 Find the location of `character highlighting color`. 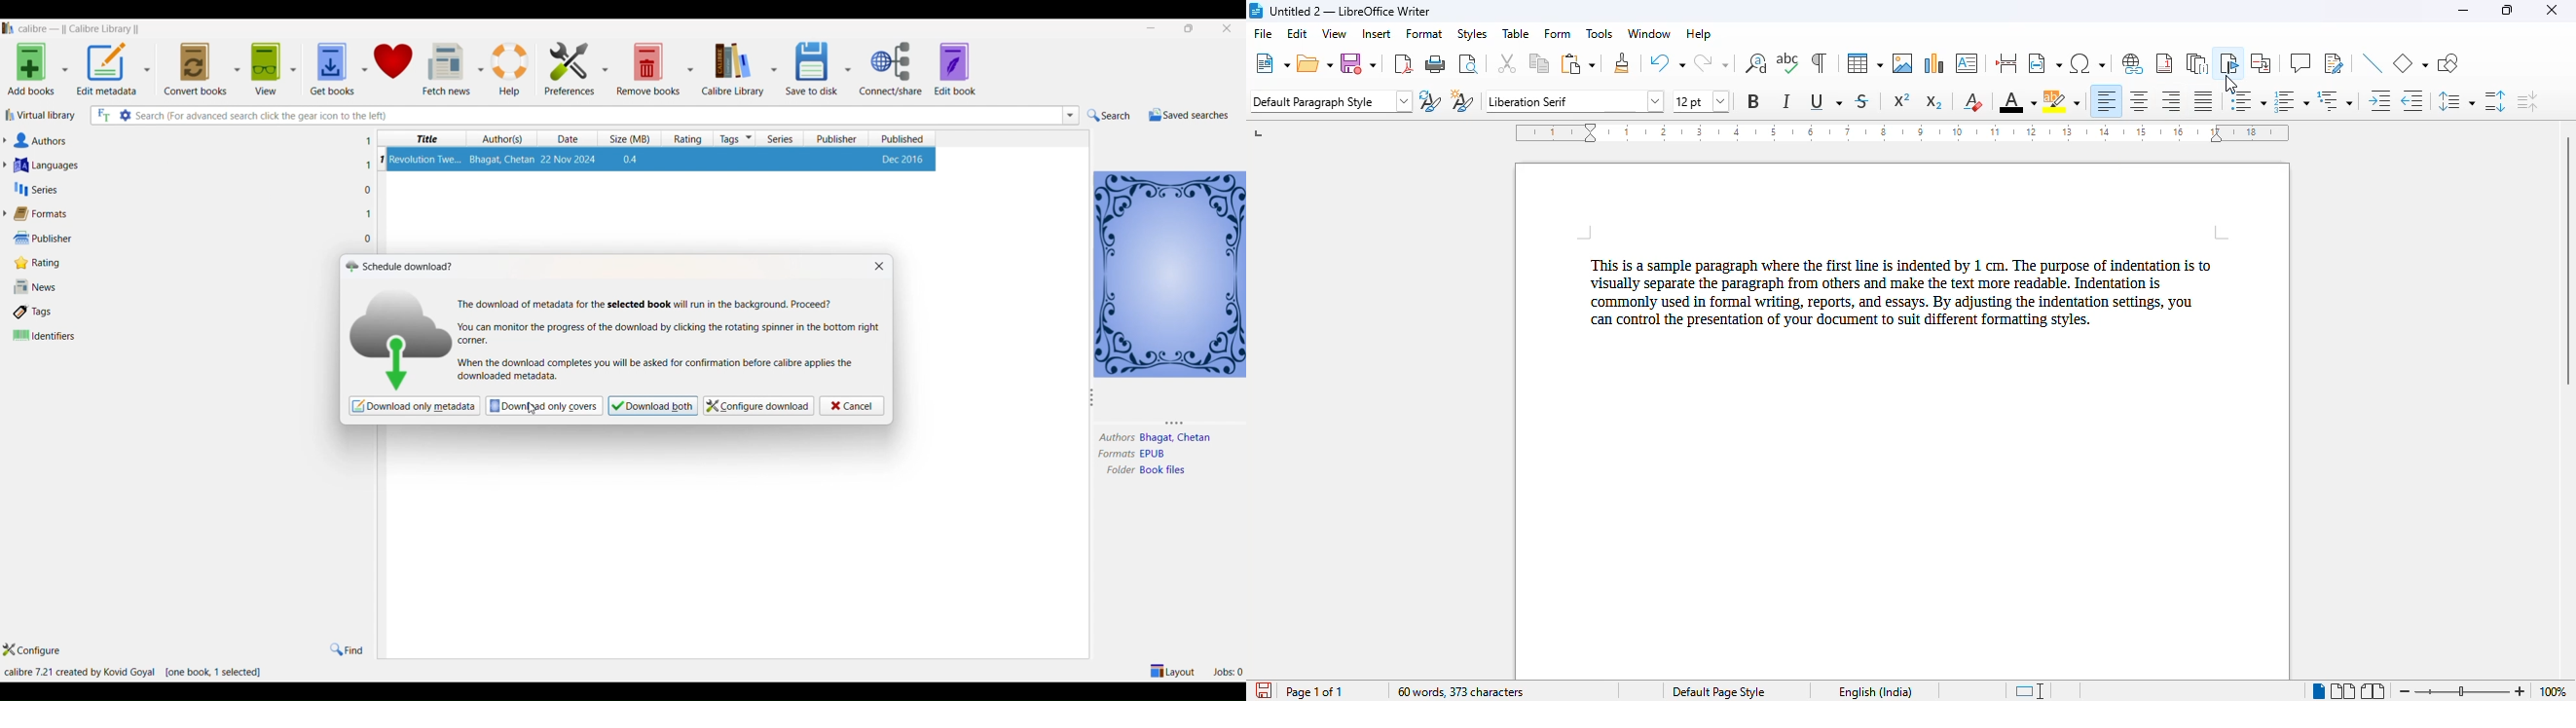

character highlighting color is located at coordinates (2062, 101).